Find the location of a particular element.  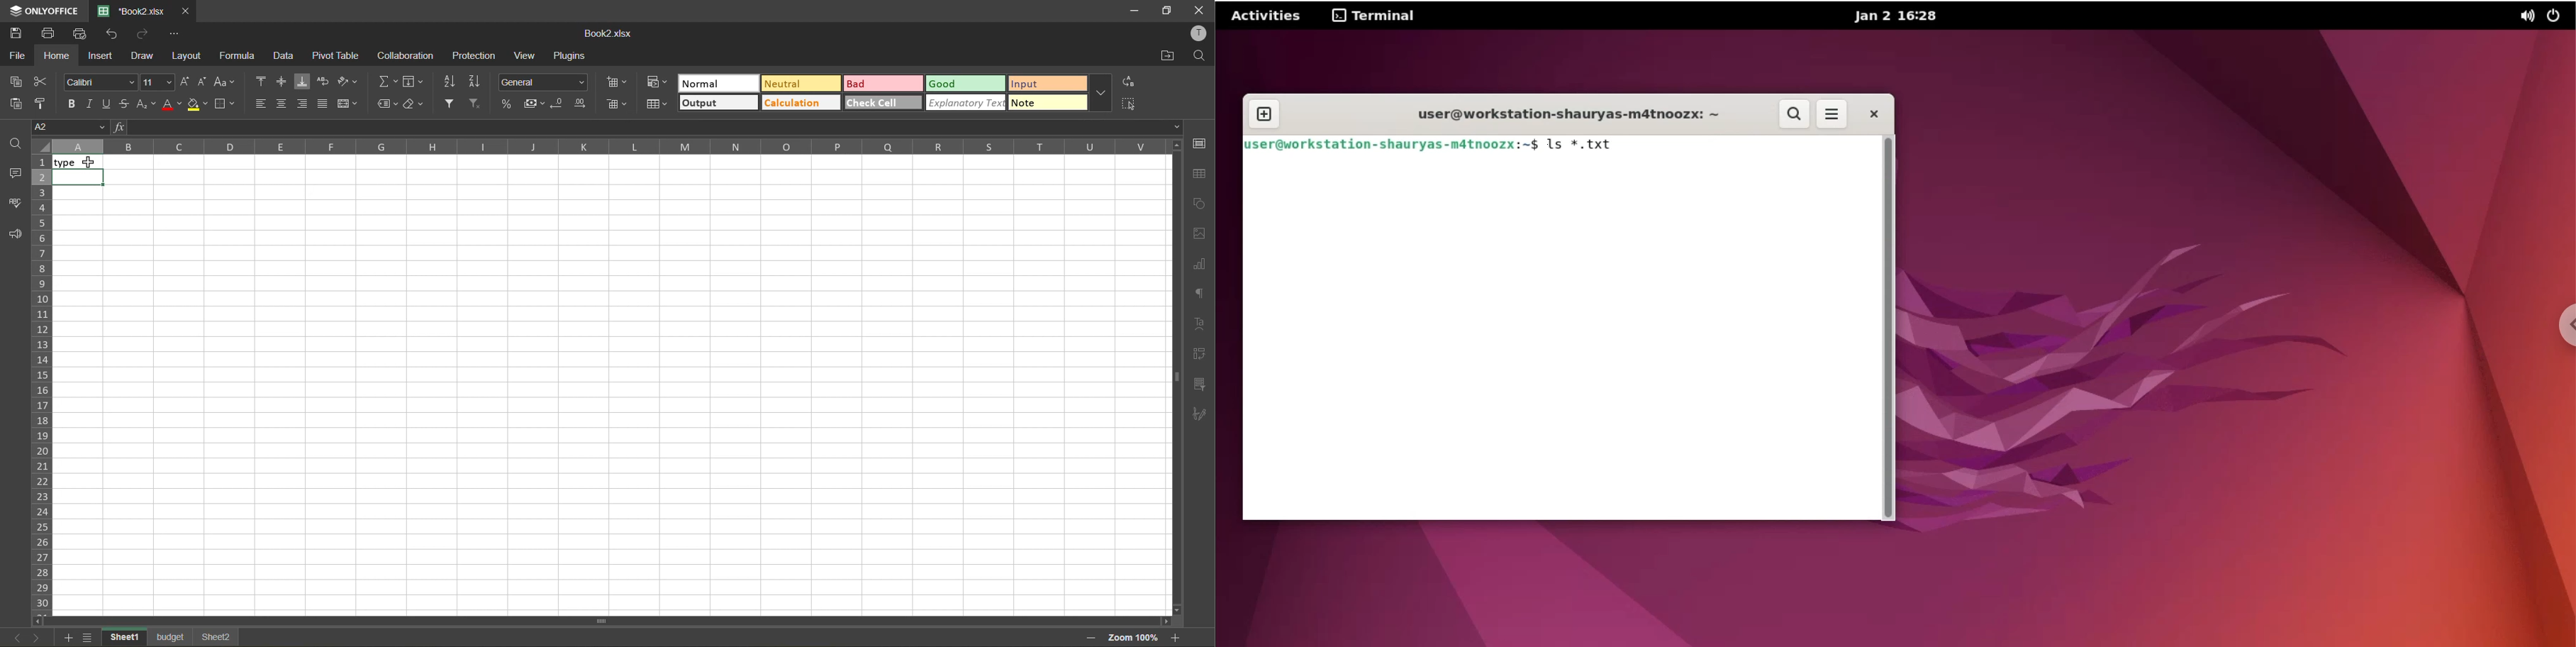

sort ascending is located at coordinates (452, 81).